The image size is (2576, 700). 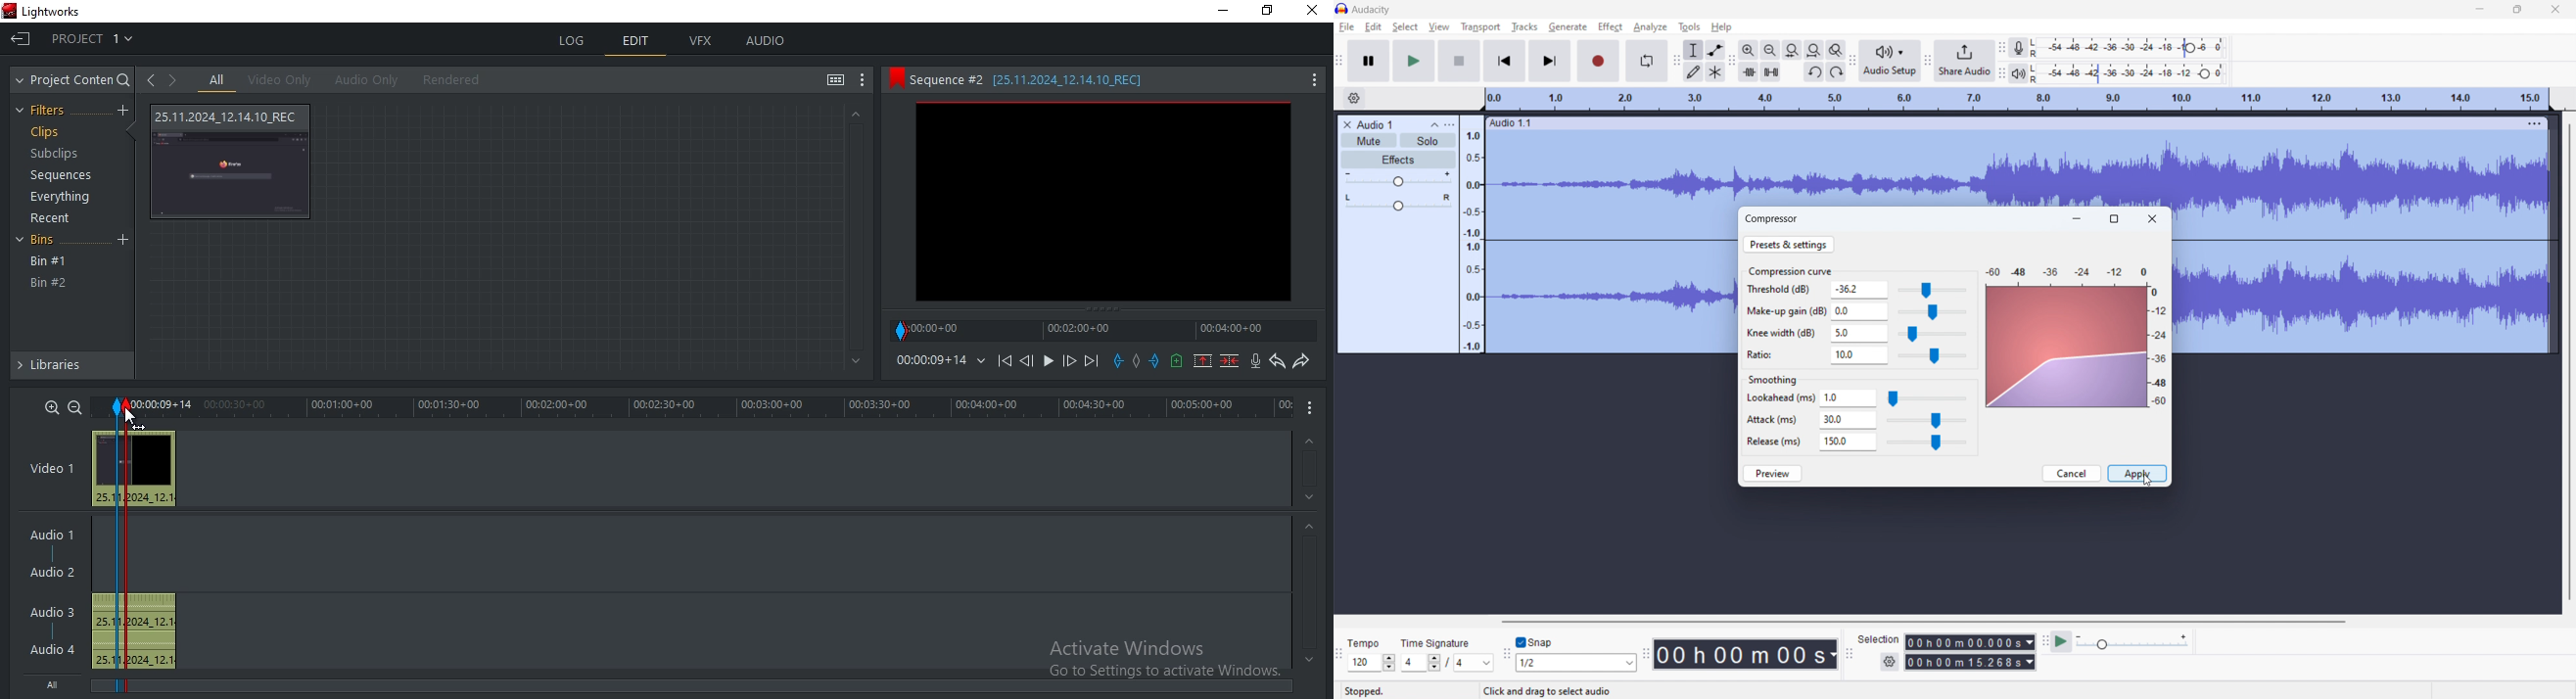 What do you see at coordinates (2024, 73) in the screenshot?
I see `playback meter` at bounding box center [2024, 73].